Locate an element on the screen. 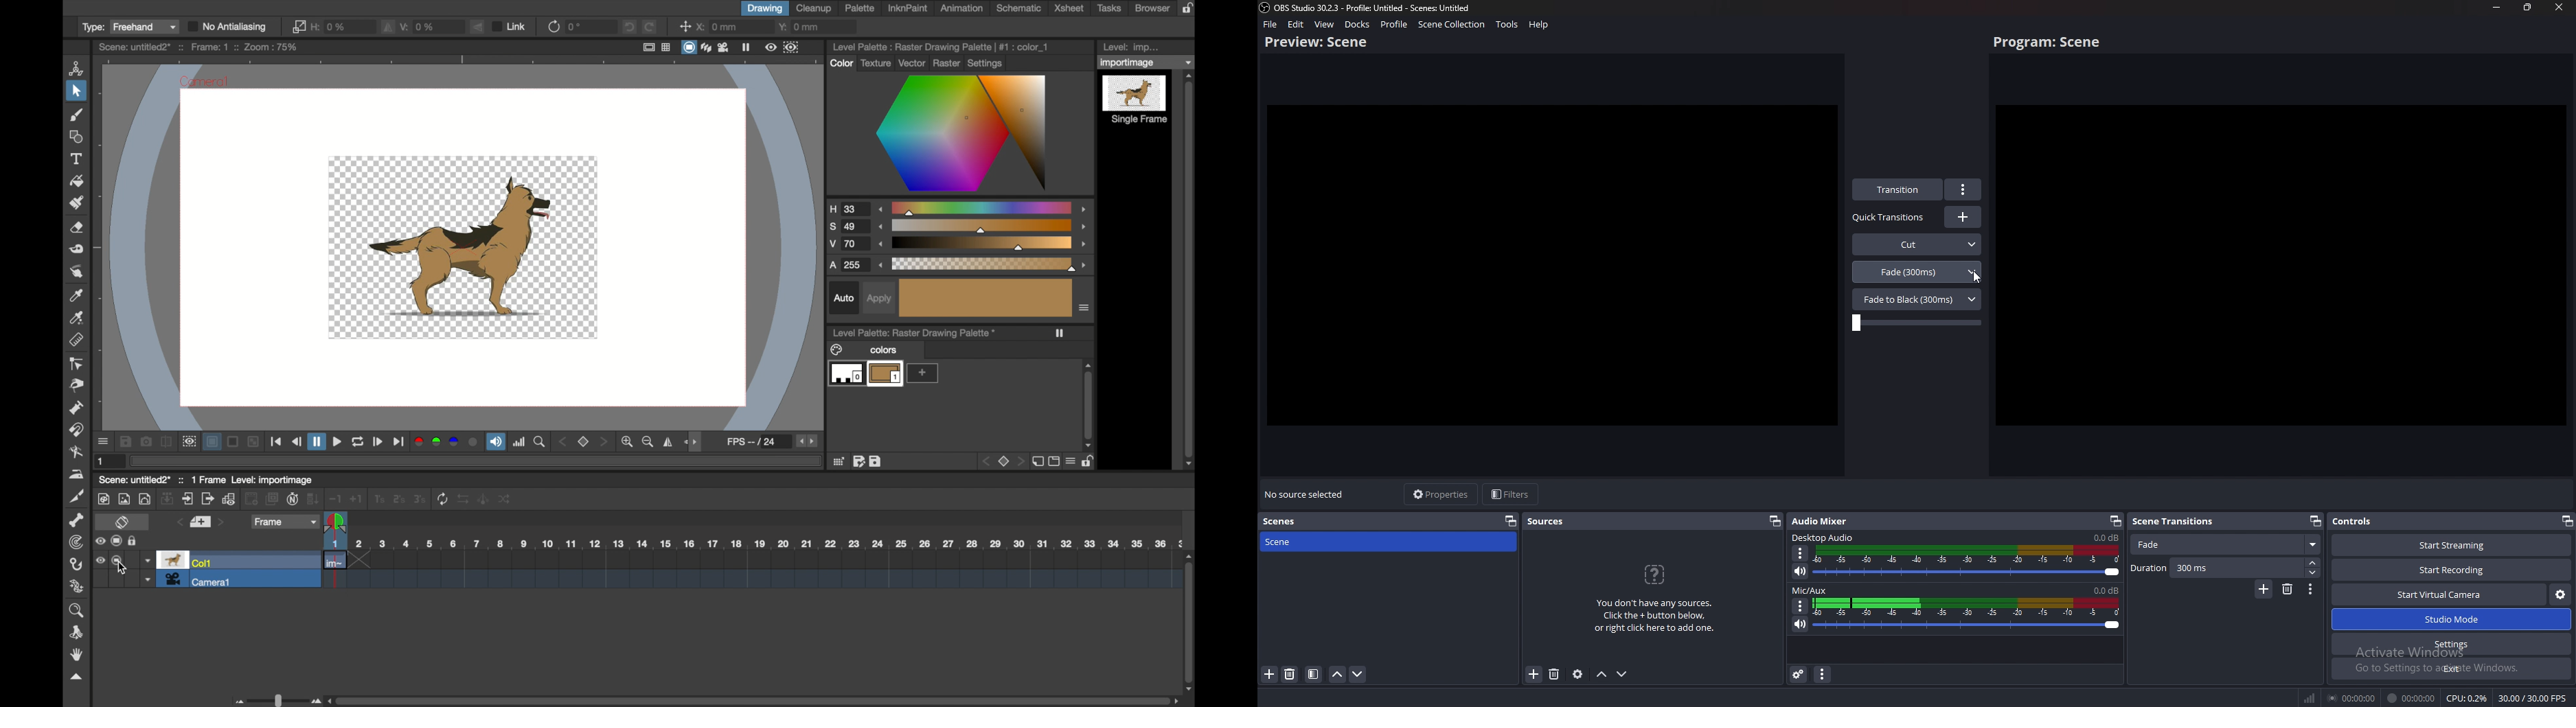  tools is located at coordinates (1507, 25).